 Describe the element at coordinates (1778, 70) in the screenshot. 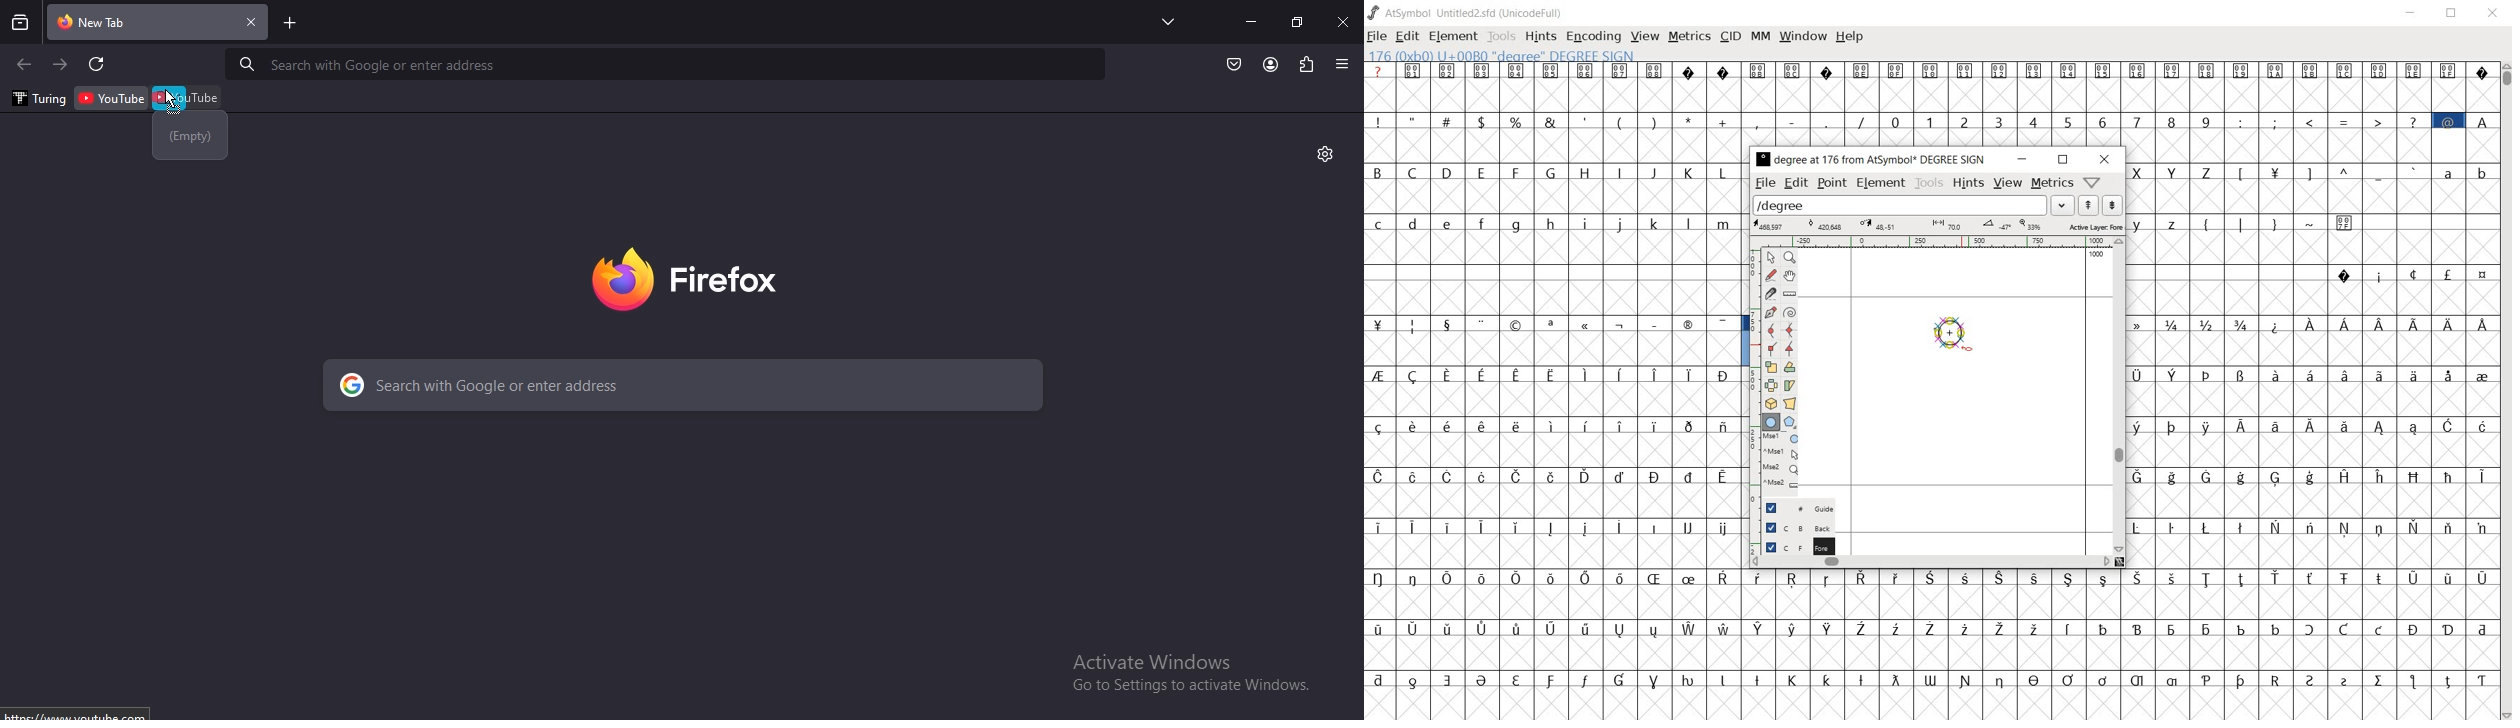

I see `unicode code points` at that location.